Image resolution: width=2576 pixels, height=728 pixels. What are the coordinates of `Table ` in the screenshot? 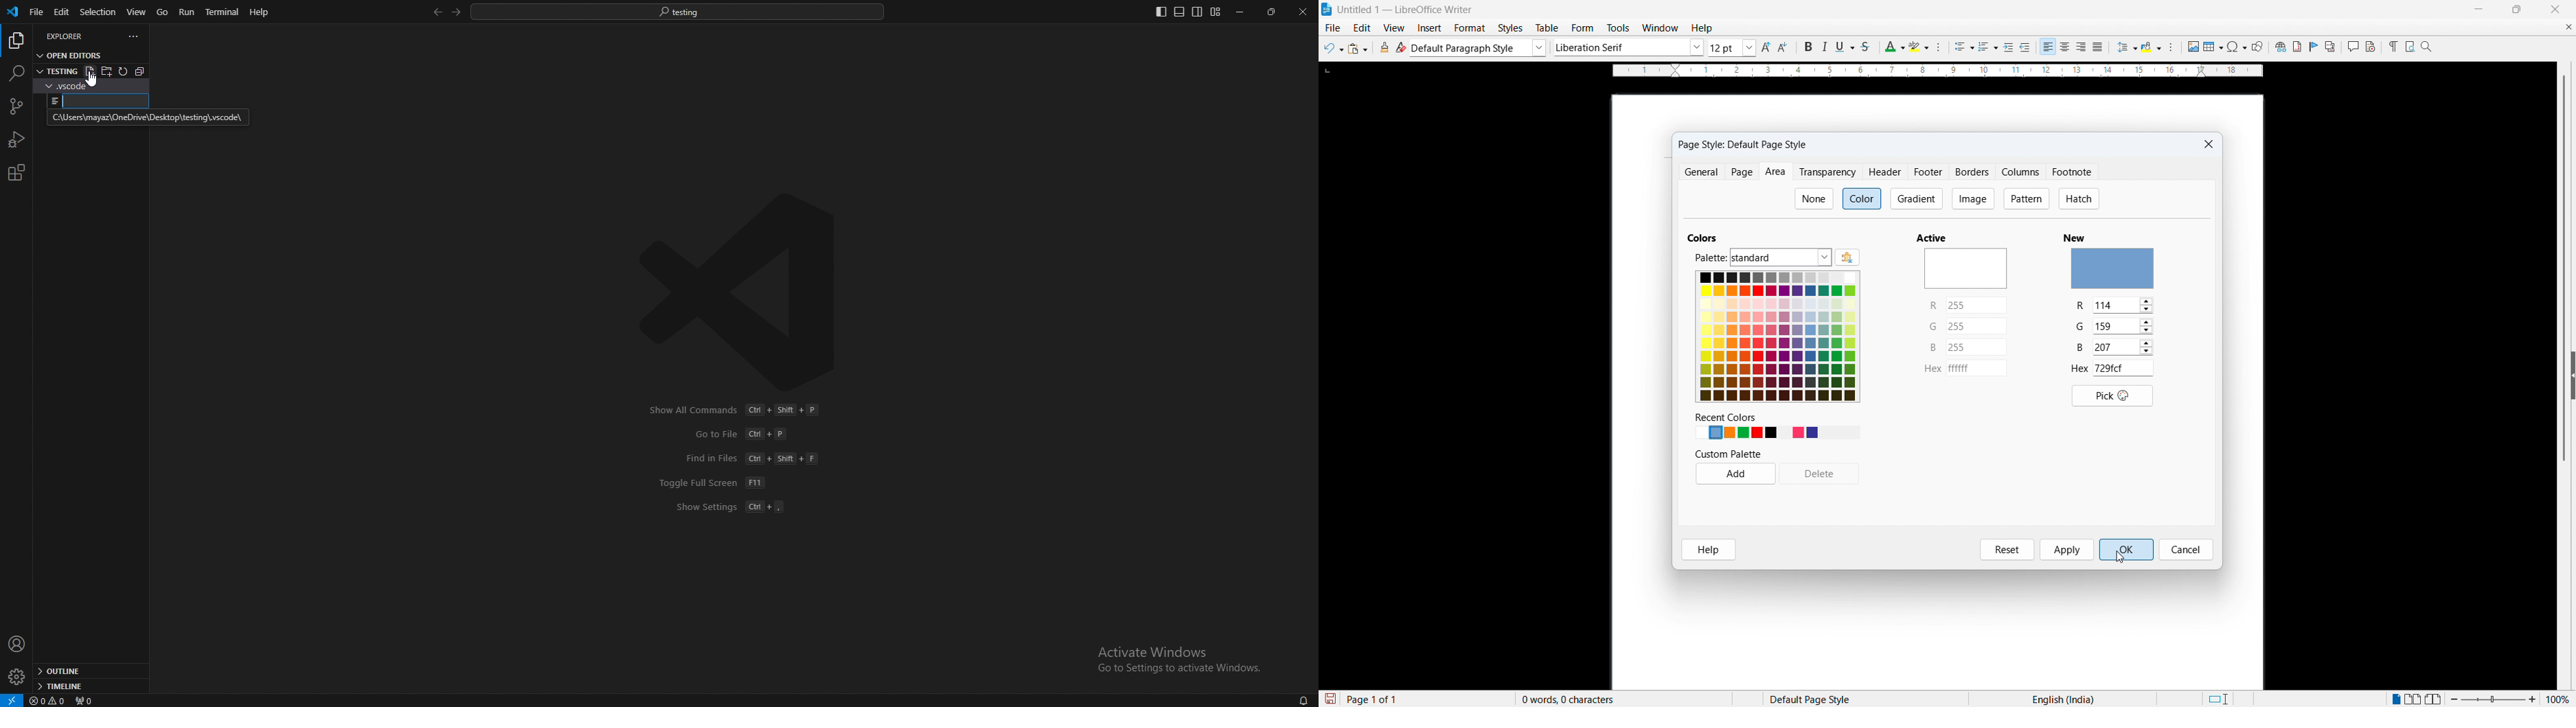 It's located at (1548, 28).